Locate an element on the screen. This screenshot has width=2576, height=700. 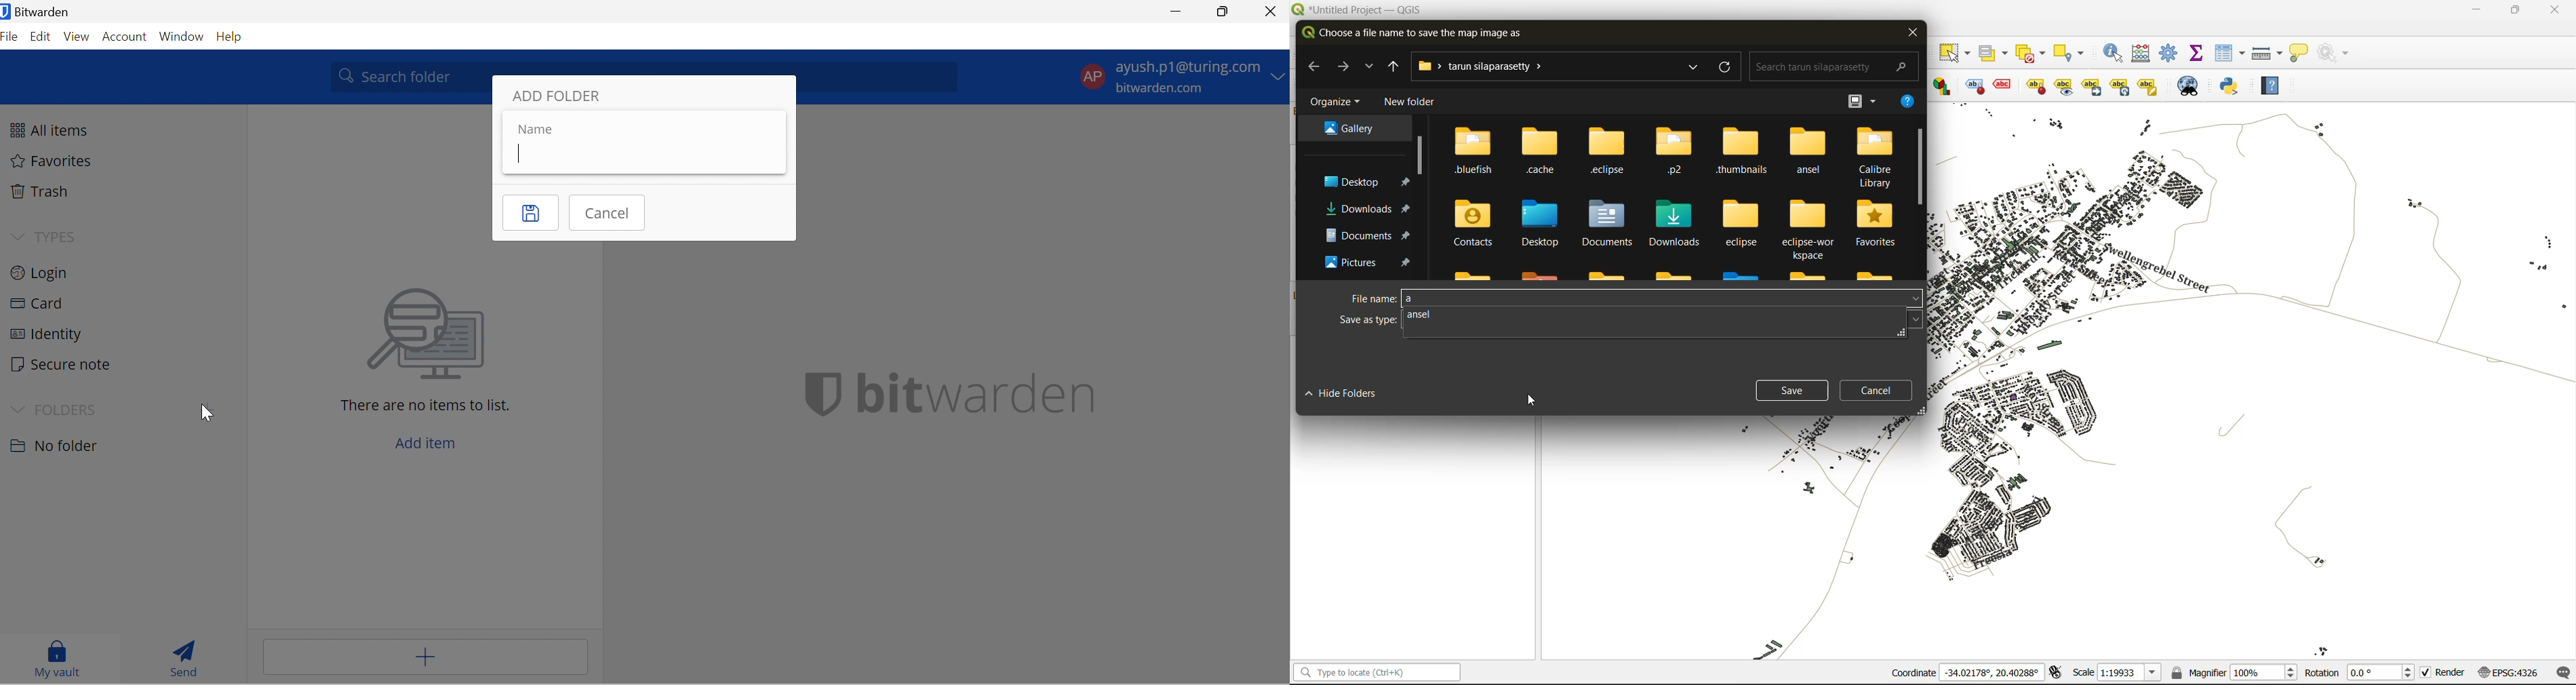
vertical scroll bar is located at coordinates (1418, 153).